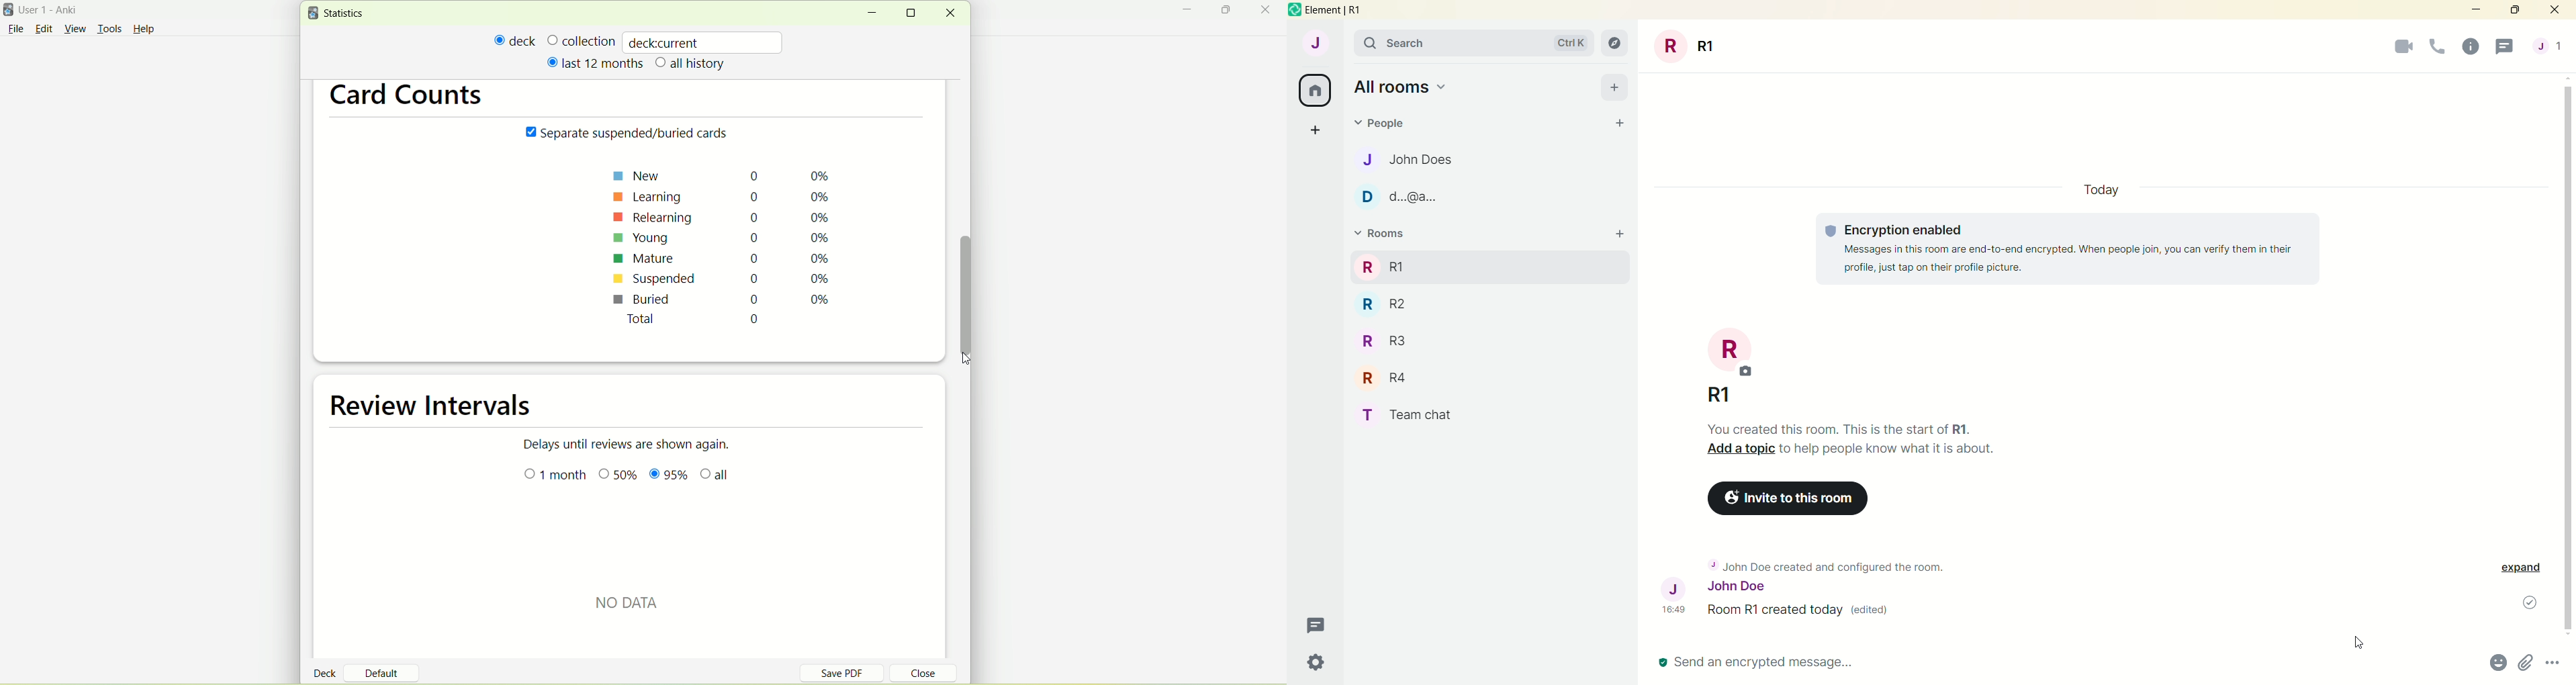 This screenshot has width=2576, height=700. What do you see at coordinates (718, 477) in the screenshot?
I see `all` at bounding box center [718, 477].